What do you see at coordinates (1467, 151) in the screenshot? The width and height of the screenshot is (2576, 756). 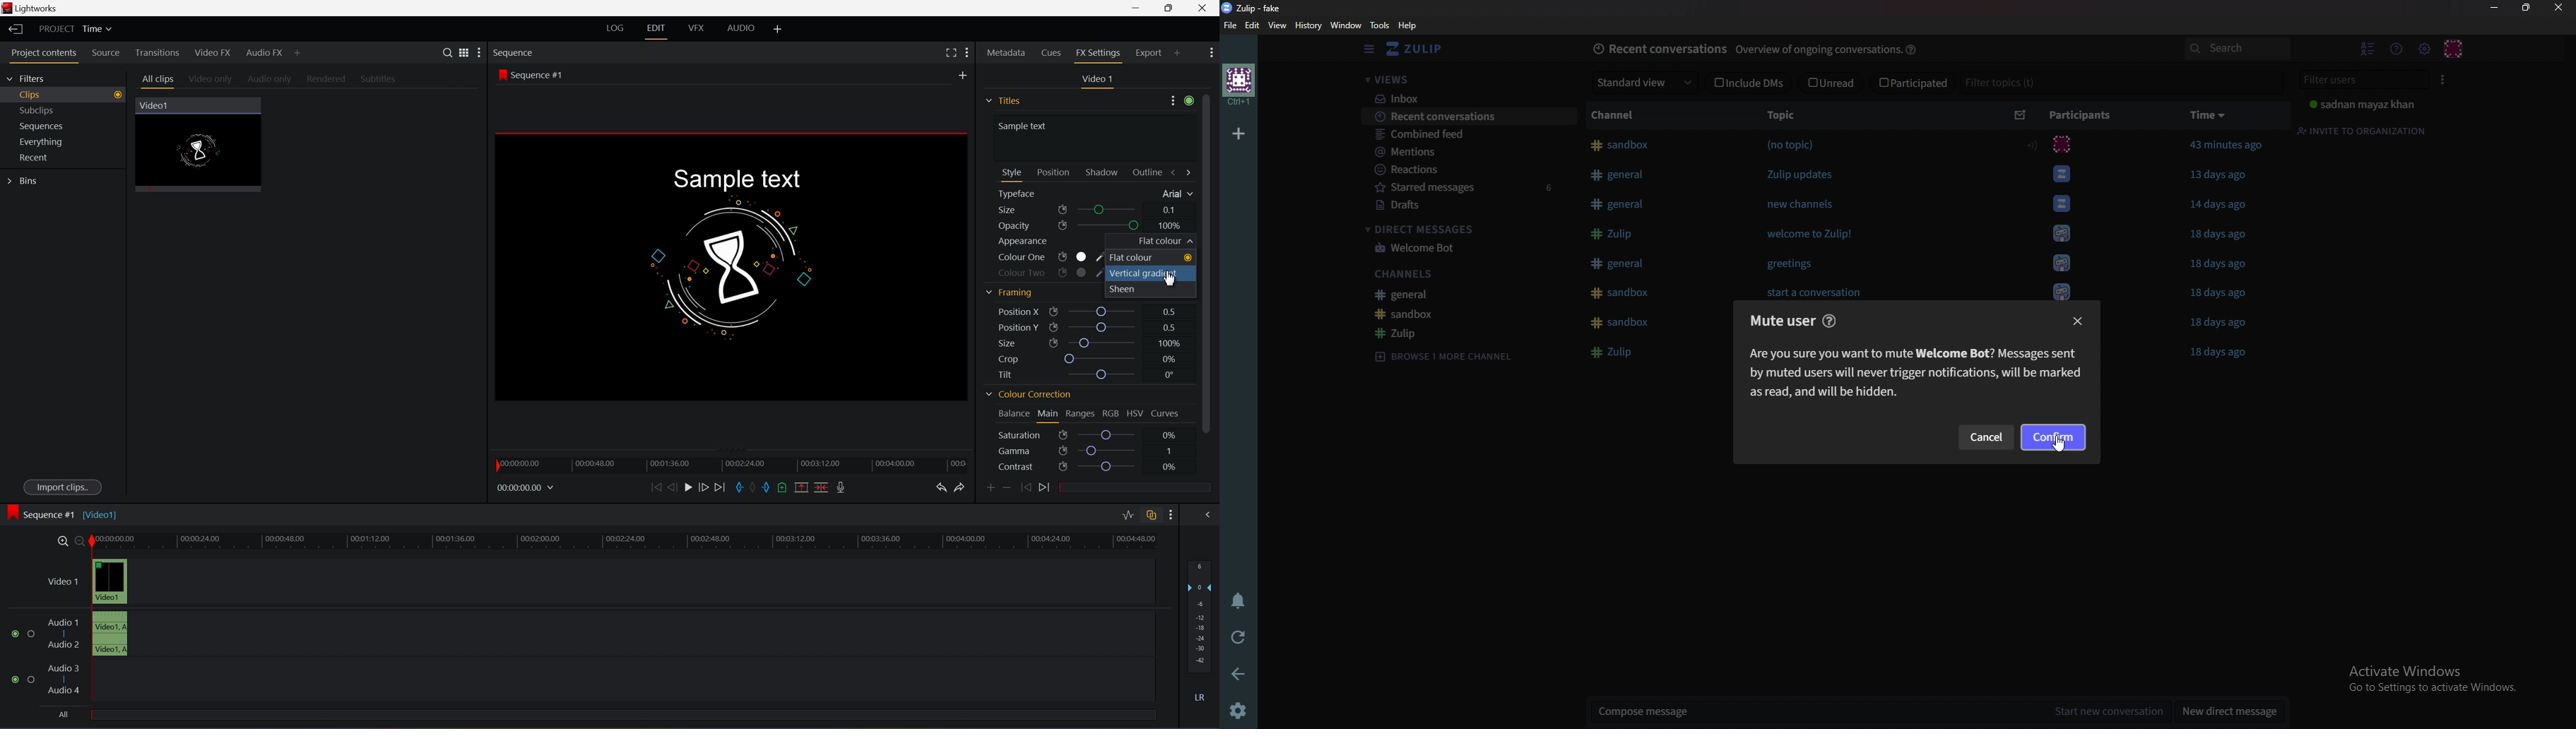 I see `Mentions` at bounding box center [1467, 151].